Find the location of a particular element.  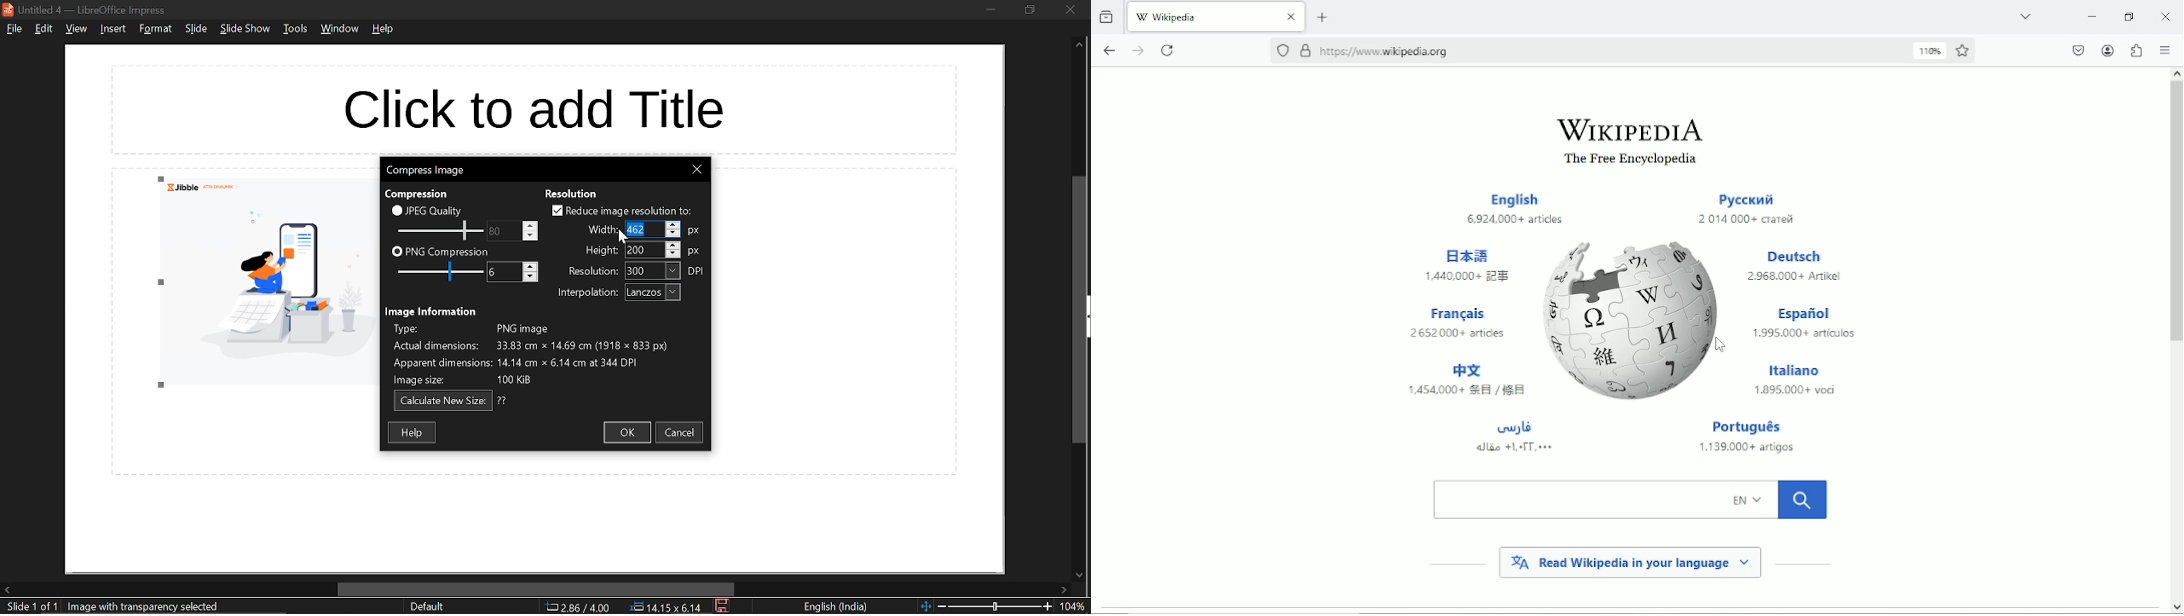

vertical scrollbar is located at coordinates (1081, 310).